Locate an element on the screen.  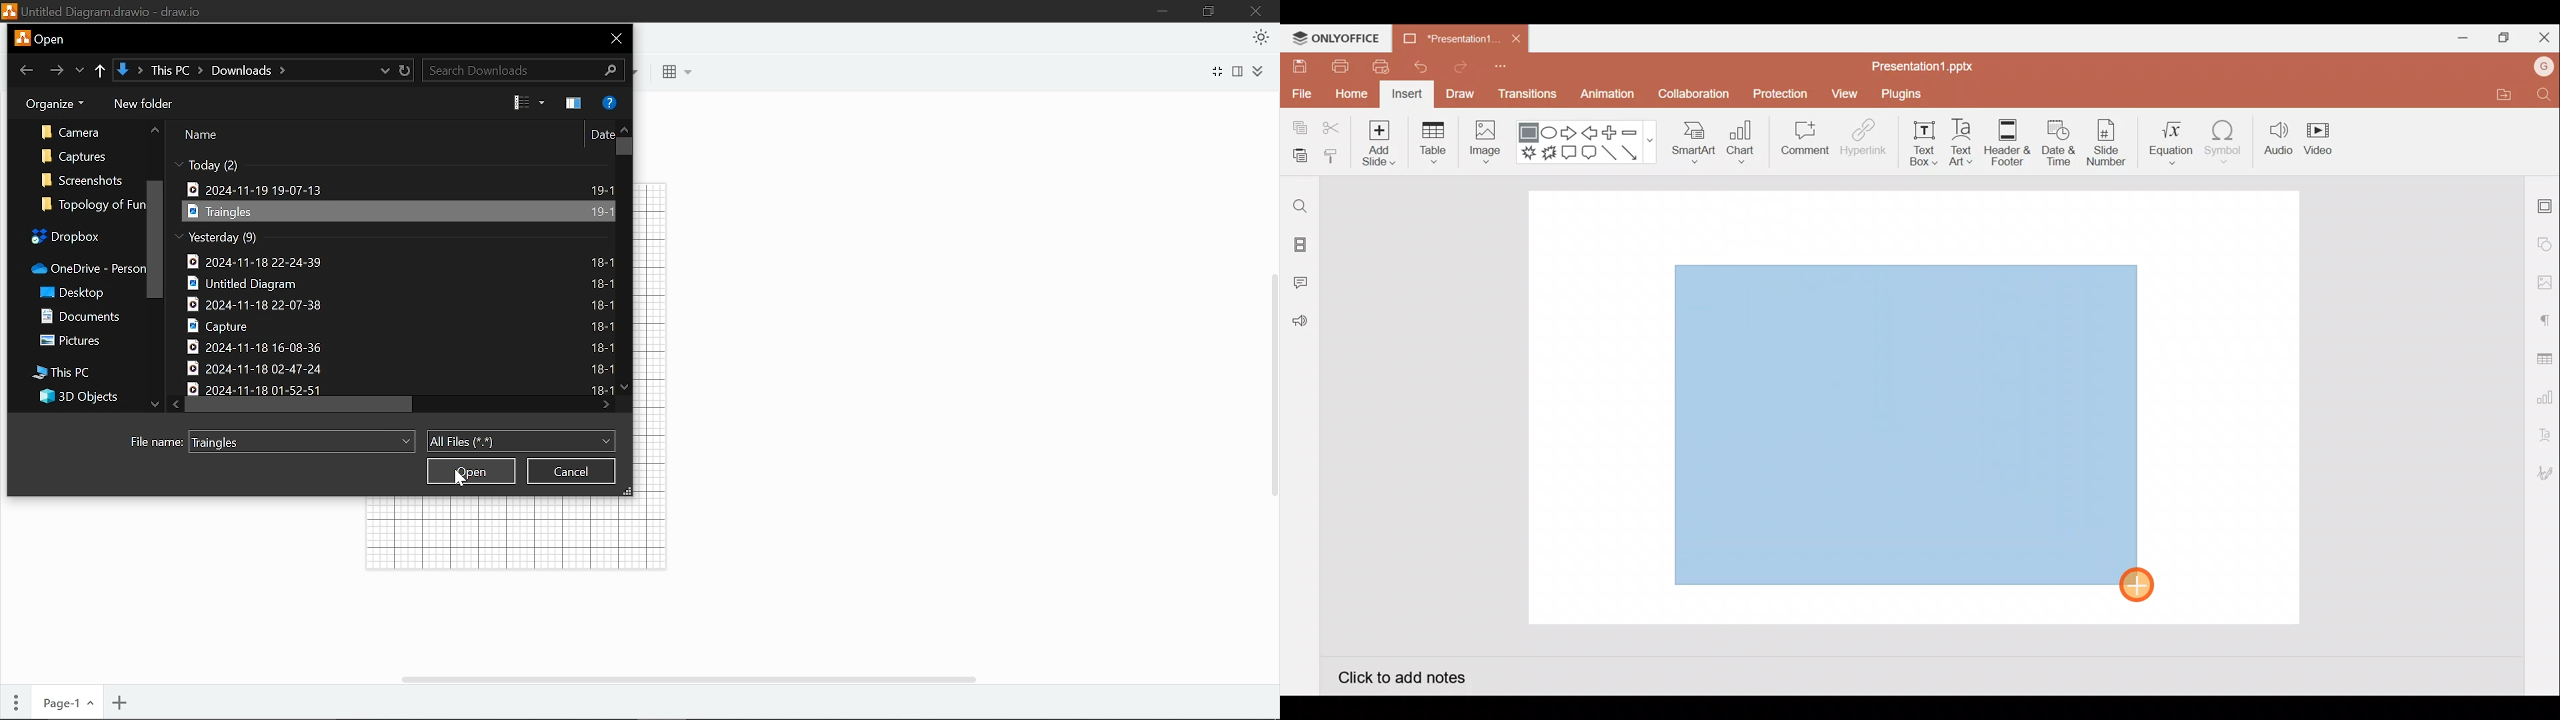
Untitled Diagram.drawio - draw.io is located at coordinates (116, 12).